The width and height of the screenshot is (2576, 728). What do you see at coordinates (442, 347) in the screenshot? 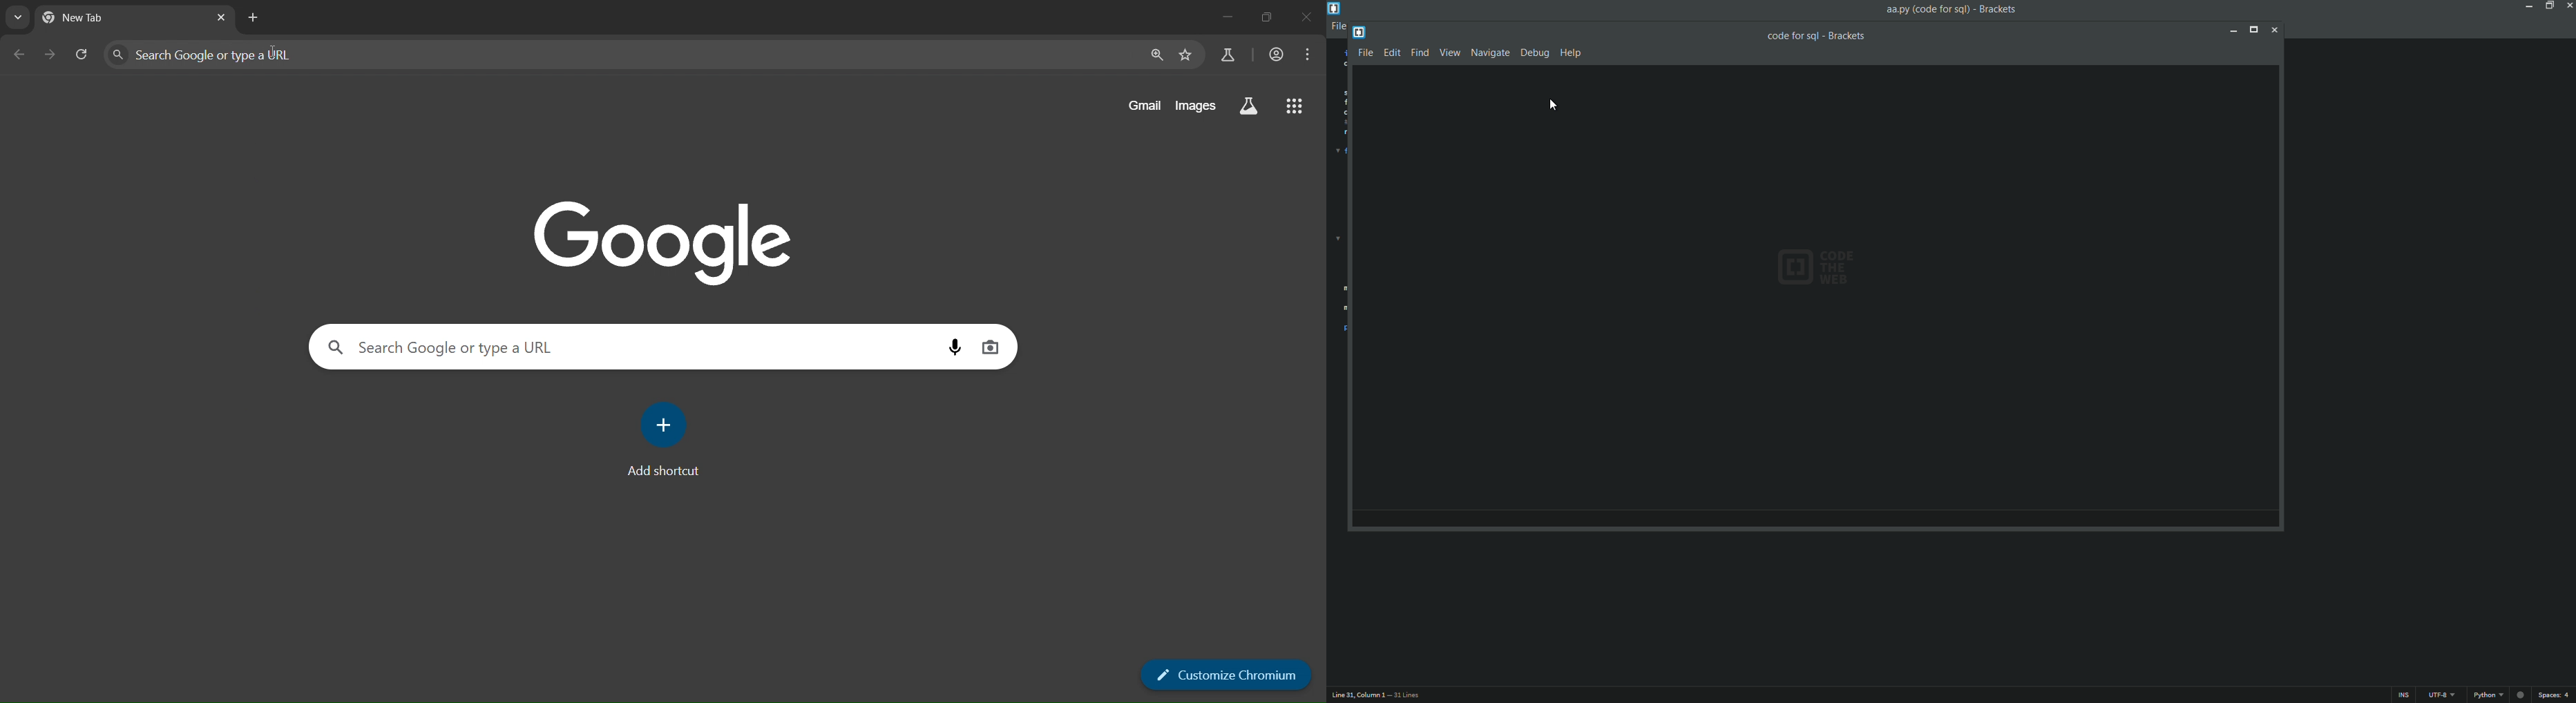
I see `Search Google or type a URL` at bounding box center [442, 347].